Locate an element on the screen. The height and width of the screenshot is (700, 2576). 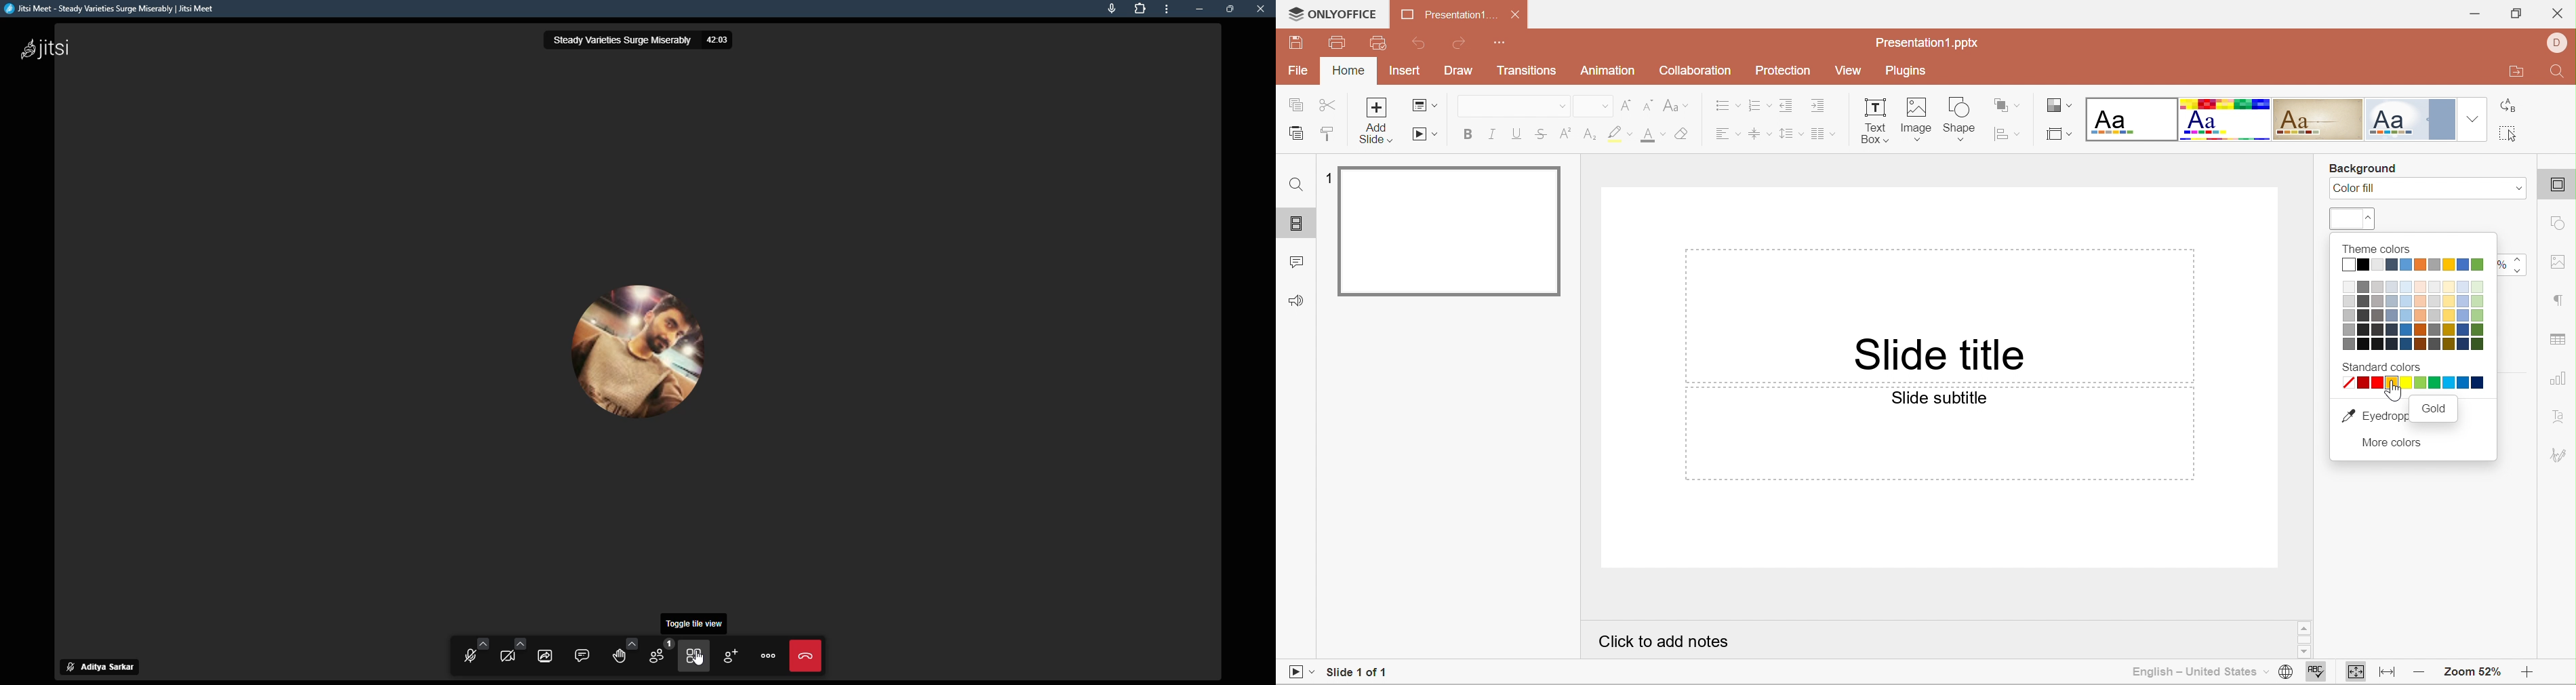
Scrollbar is located at coordinates (2302, 638).